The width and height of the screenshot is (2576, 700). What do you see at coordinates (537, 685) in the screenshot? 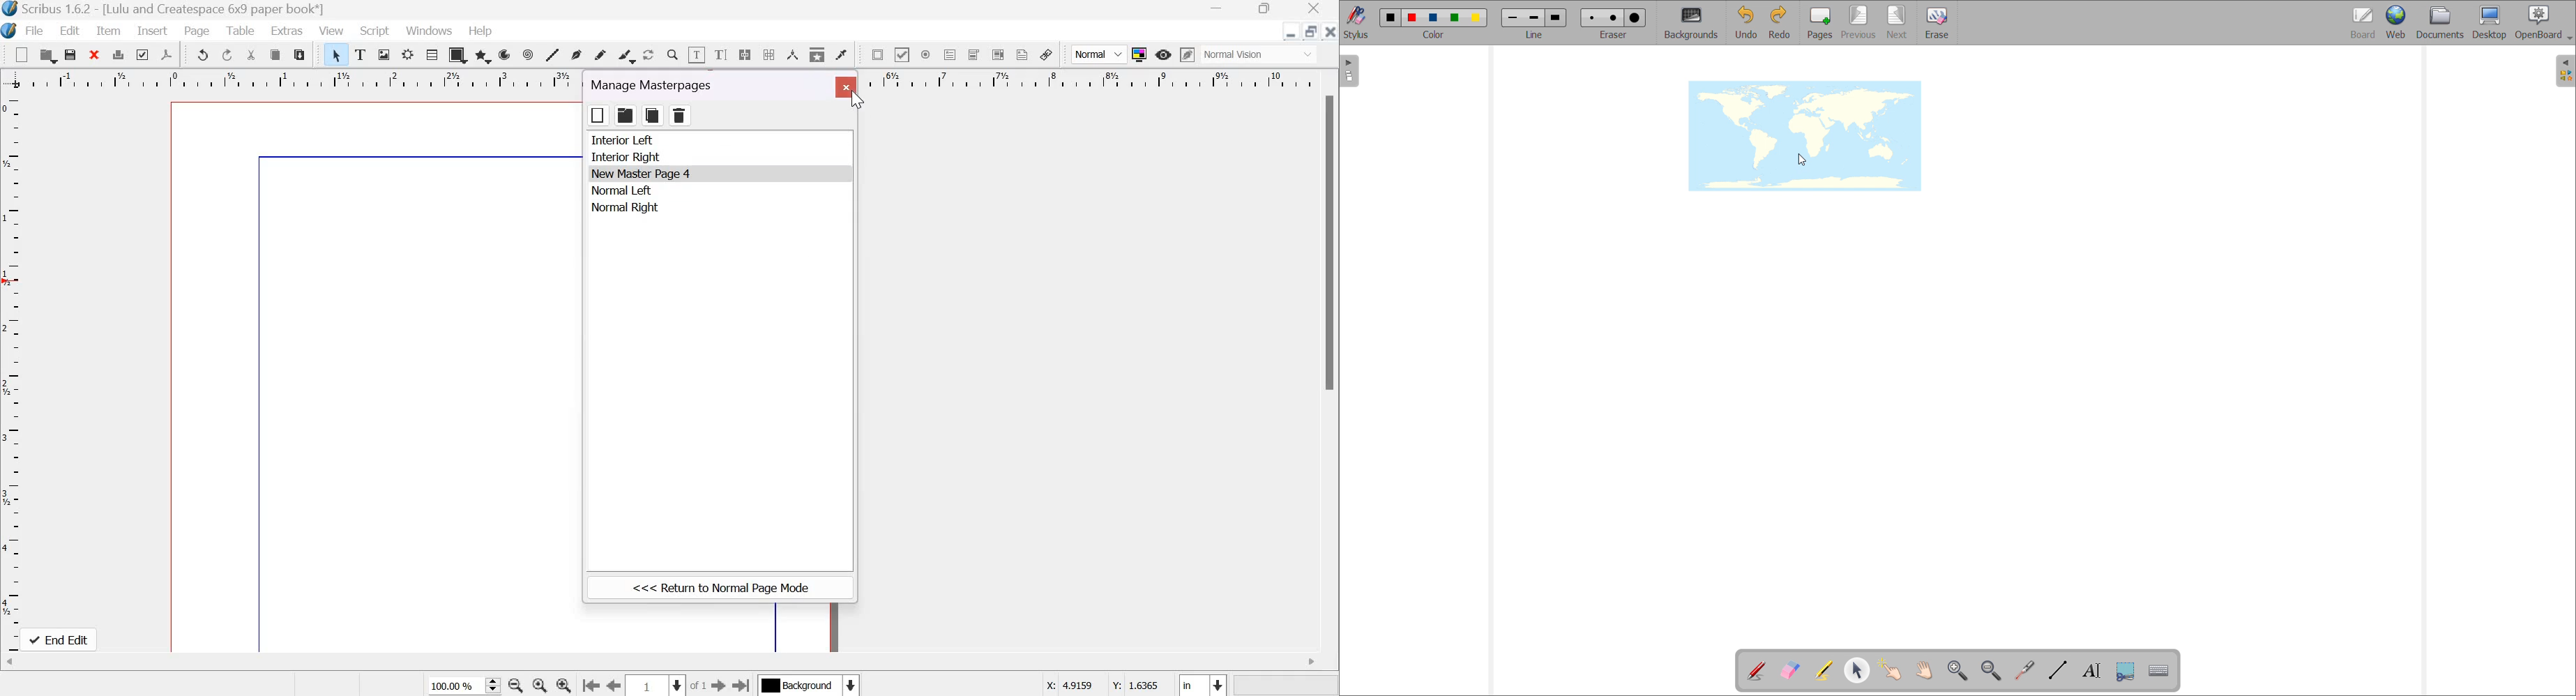
I see `zoom in to 100%` at bounding box center [537, 685].